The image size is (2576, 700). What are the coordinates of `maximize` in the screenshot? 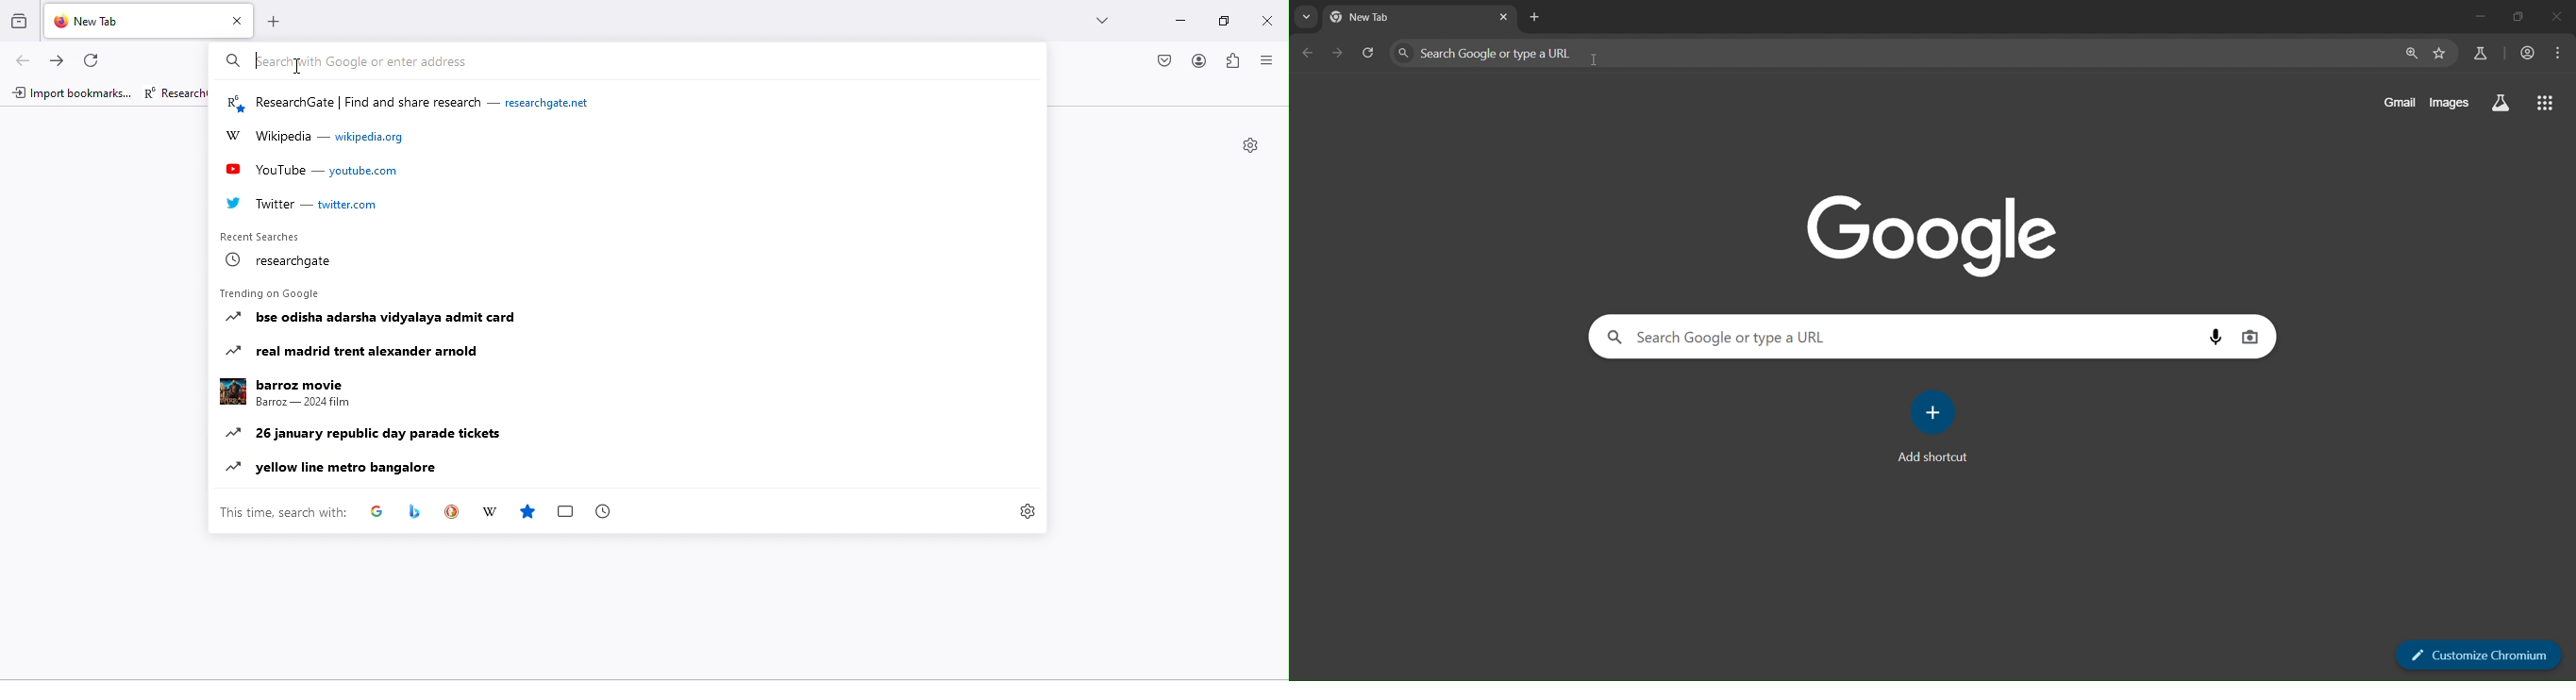 It's located at (1228, 21).